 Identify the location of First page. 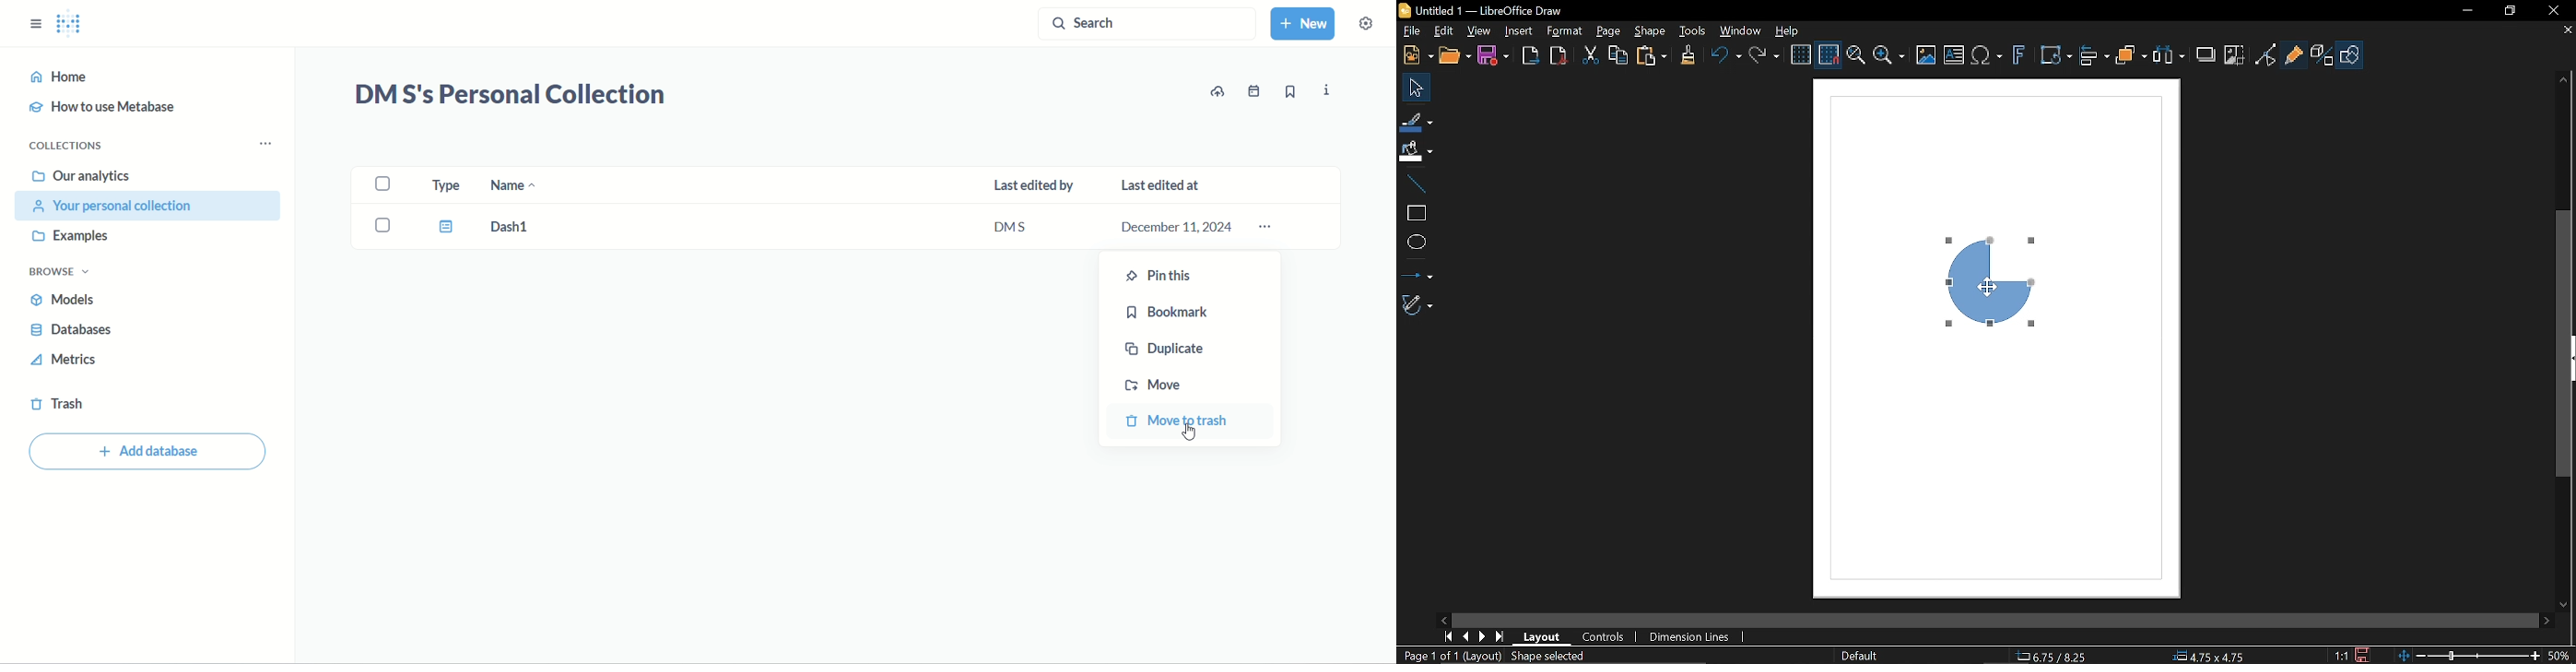
(1448, 635).